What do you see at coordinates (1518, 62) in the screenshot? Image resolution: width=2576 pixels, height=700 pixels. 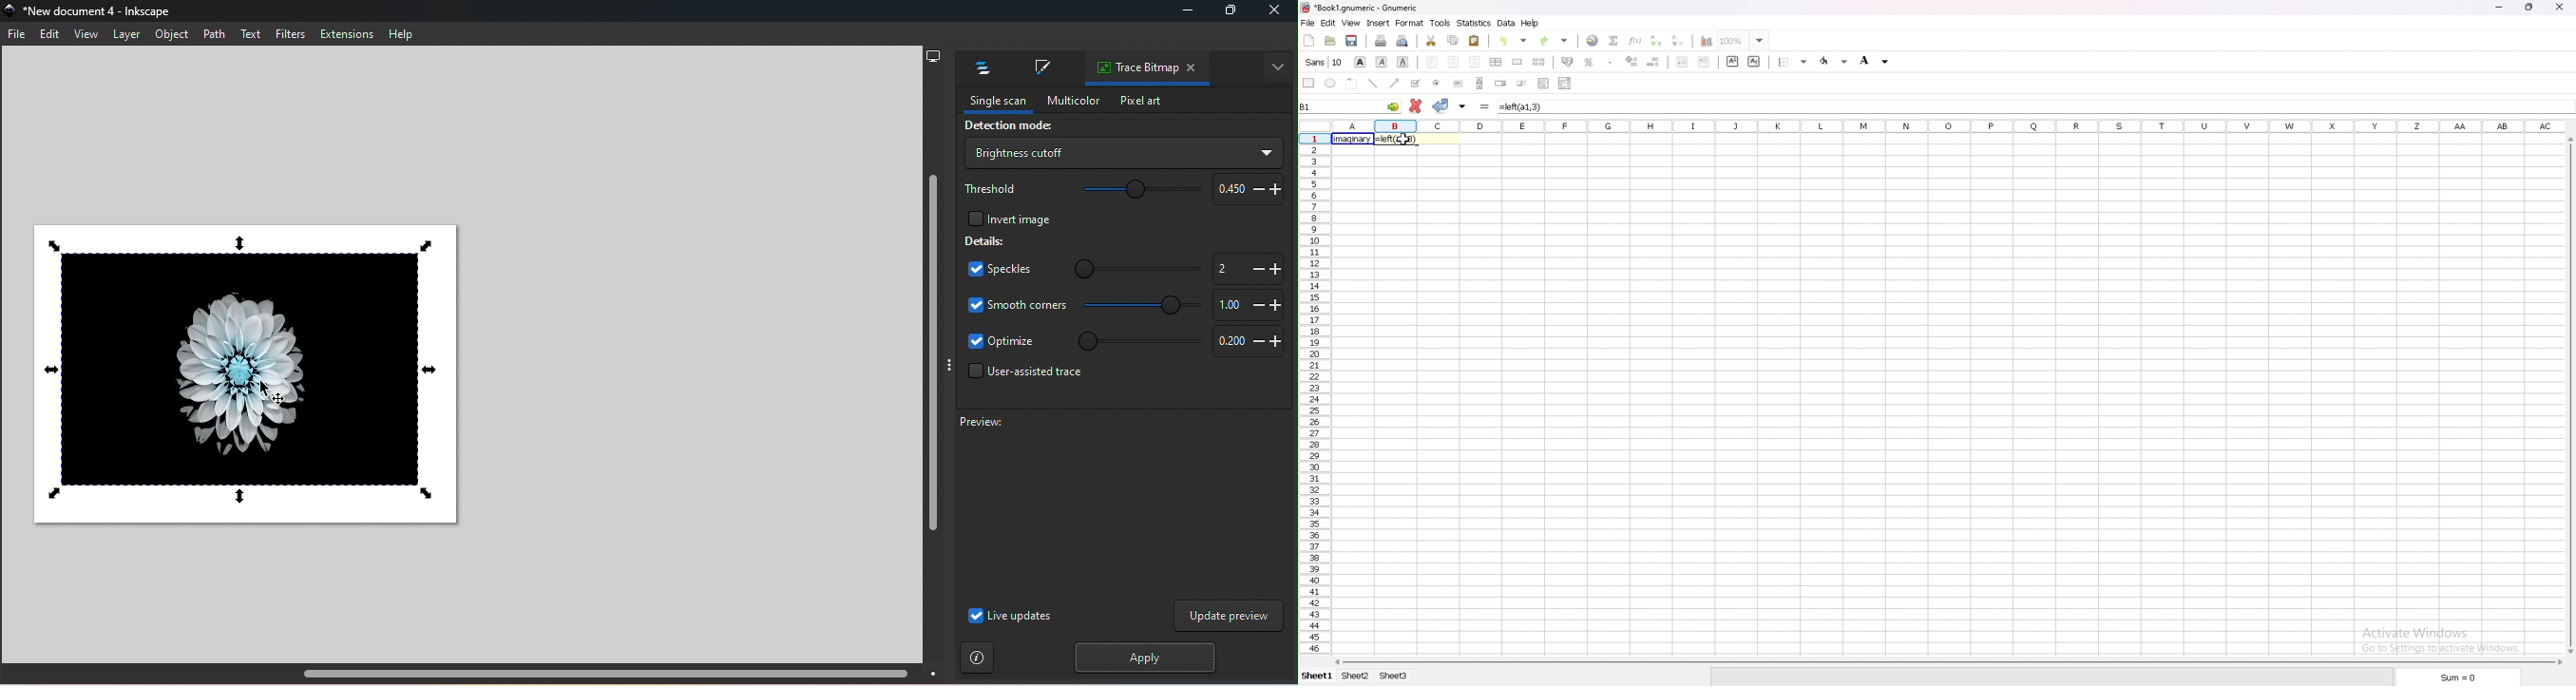 I see `merge cells` at bounding box center [1518, 62].